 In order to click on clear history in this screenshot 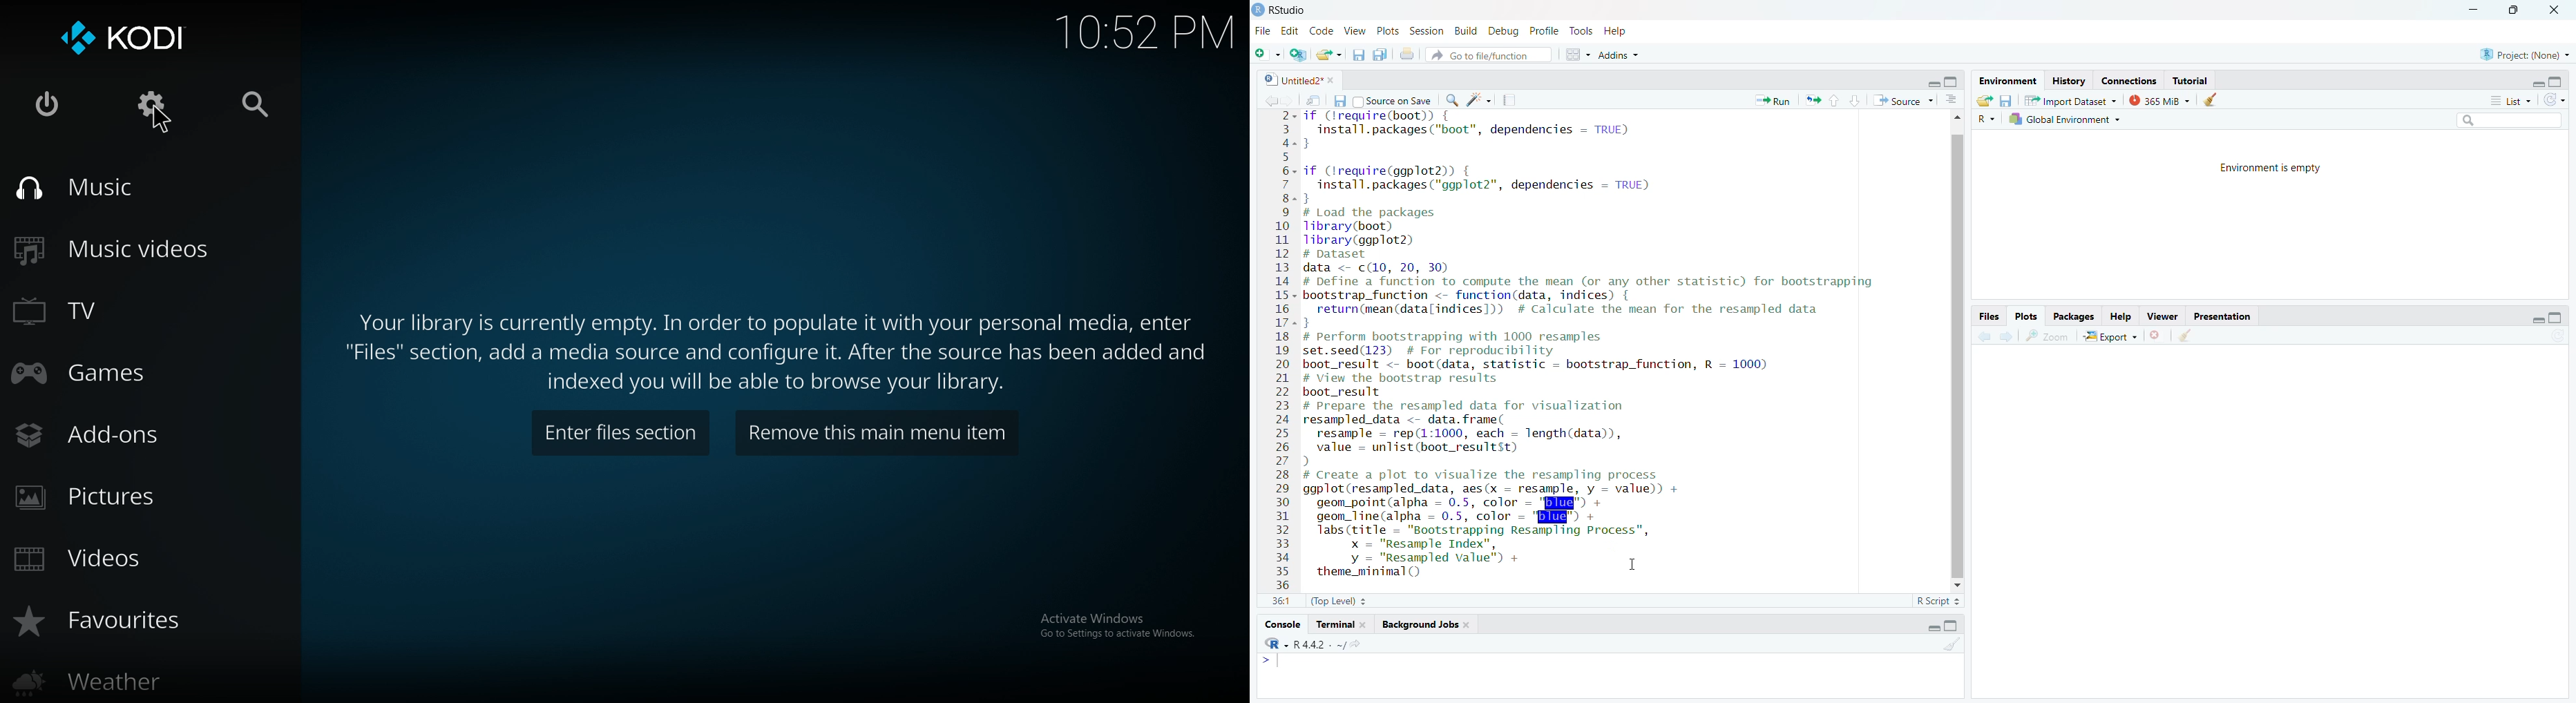, I will do `click(2213, 100)`.